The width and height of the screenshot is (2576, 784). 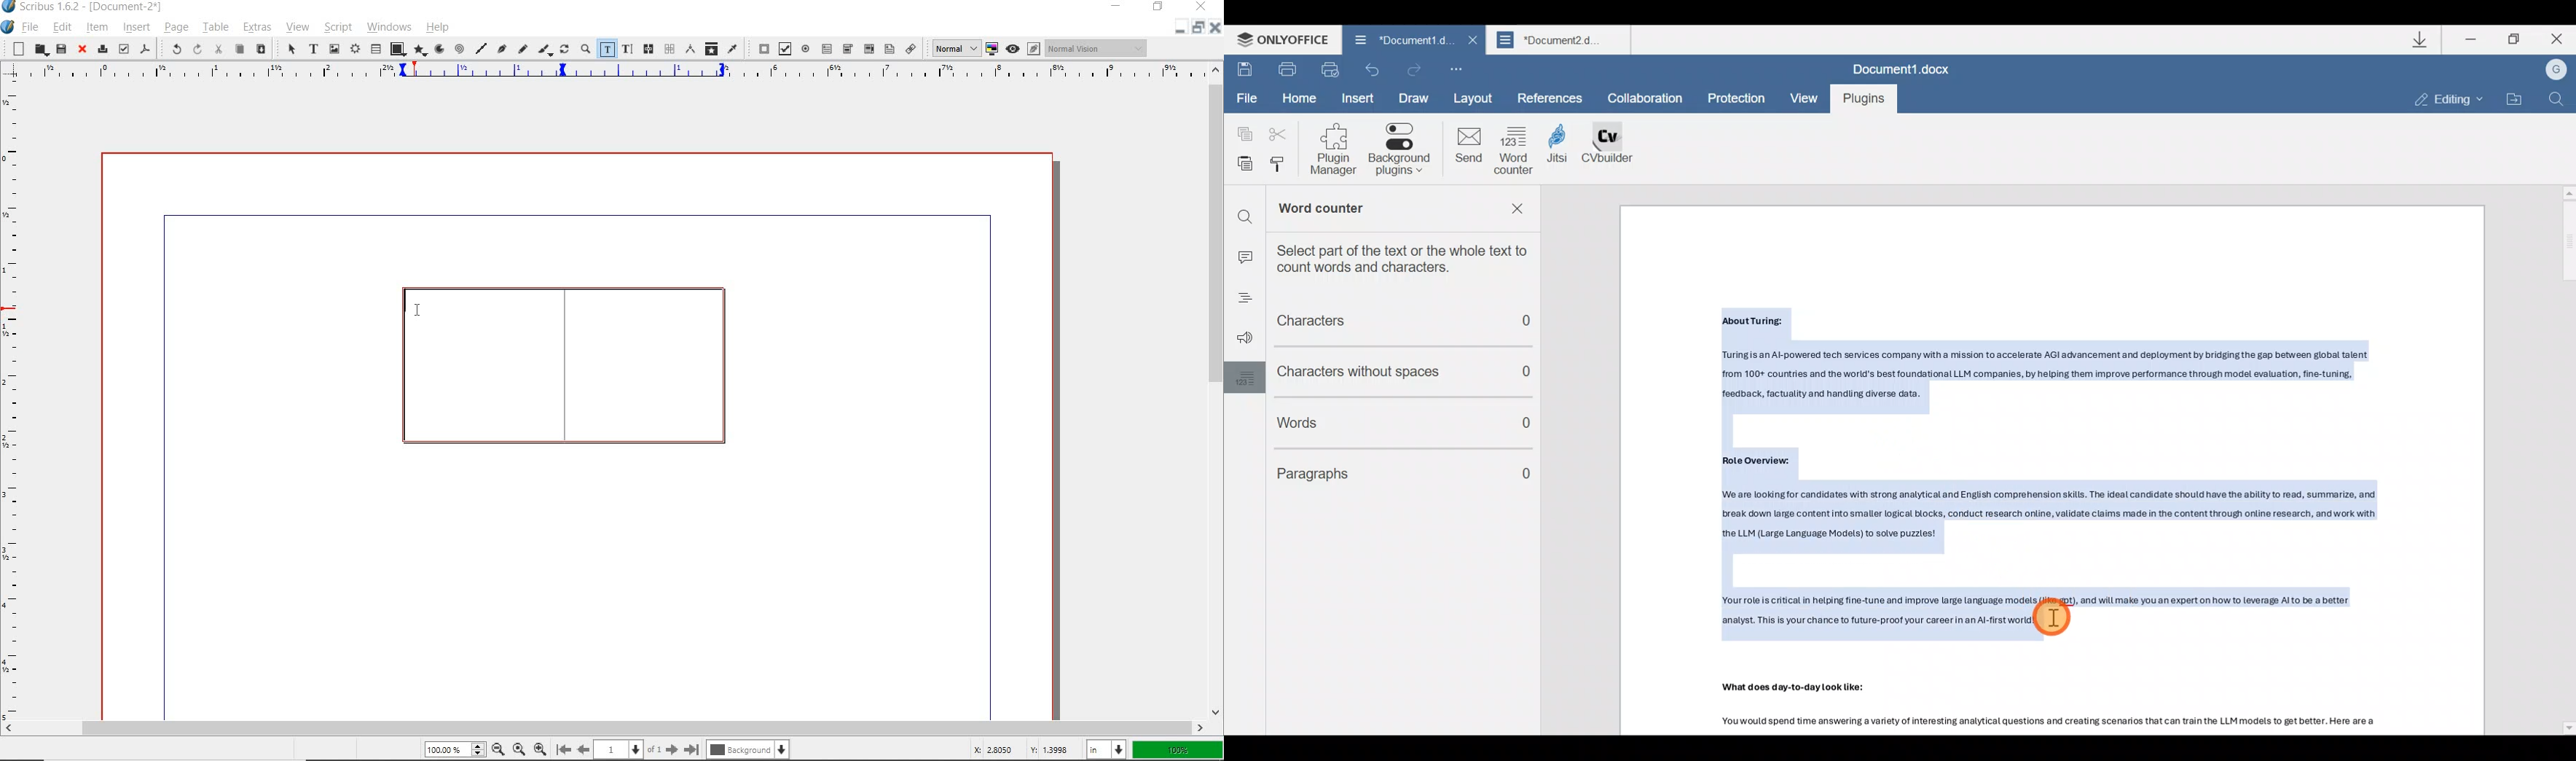 What do you see at coordinates (336, 27) in the screenshot?
I see `script` at bounding box center [336, 27].